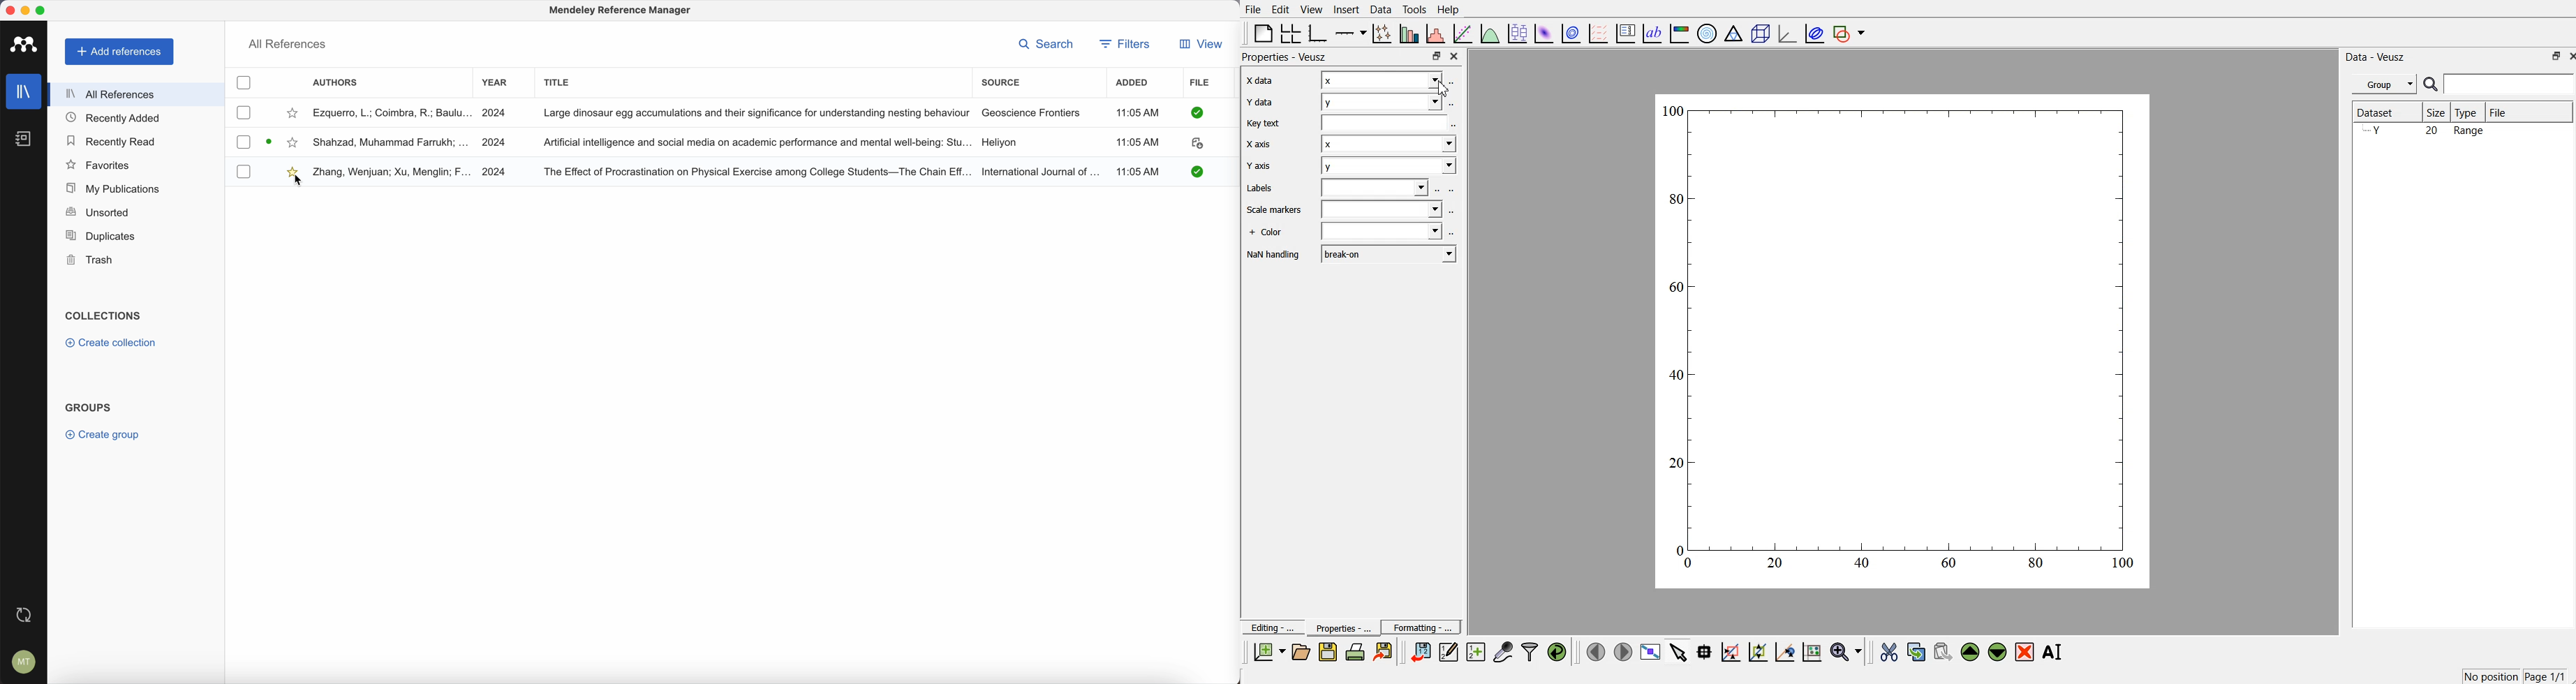 Image resolution: width=2576 pixels, height=700 pixels. What do you see at coordinates (289, 170) in the screenshot?
I see `favorite` at bounding box center [289, 170].